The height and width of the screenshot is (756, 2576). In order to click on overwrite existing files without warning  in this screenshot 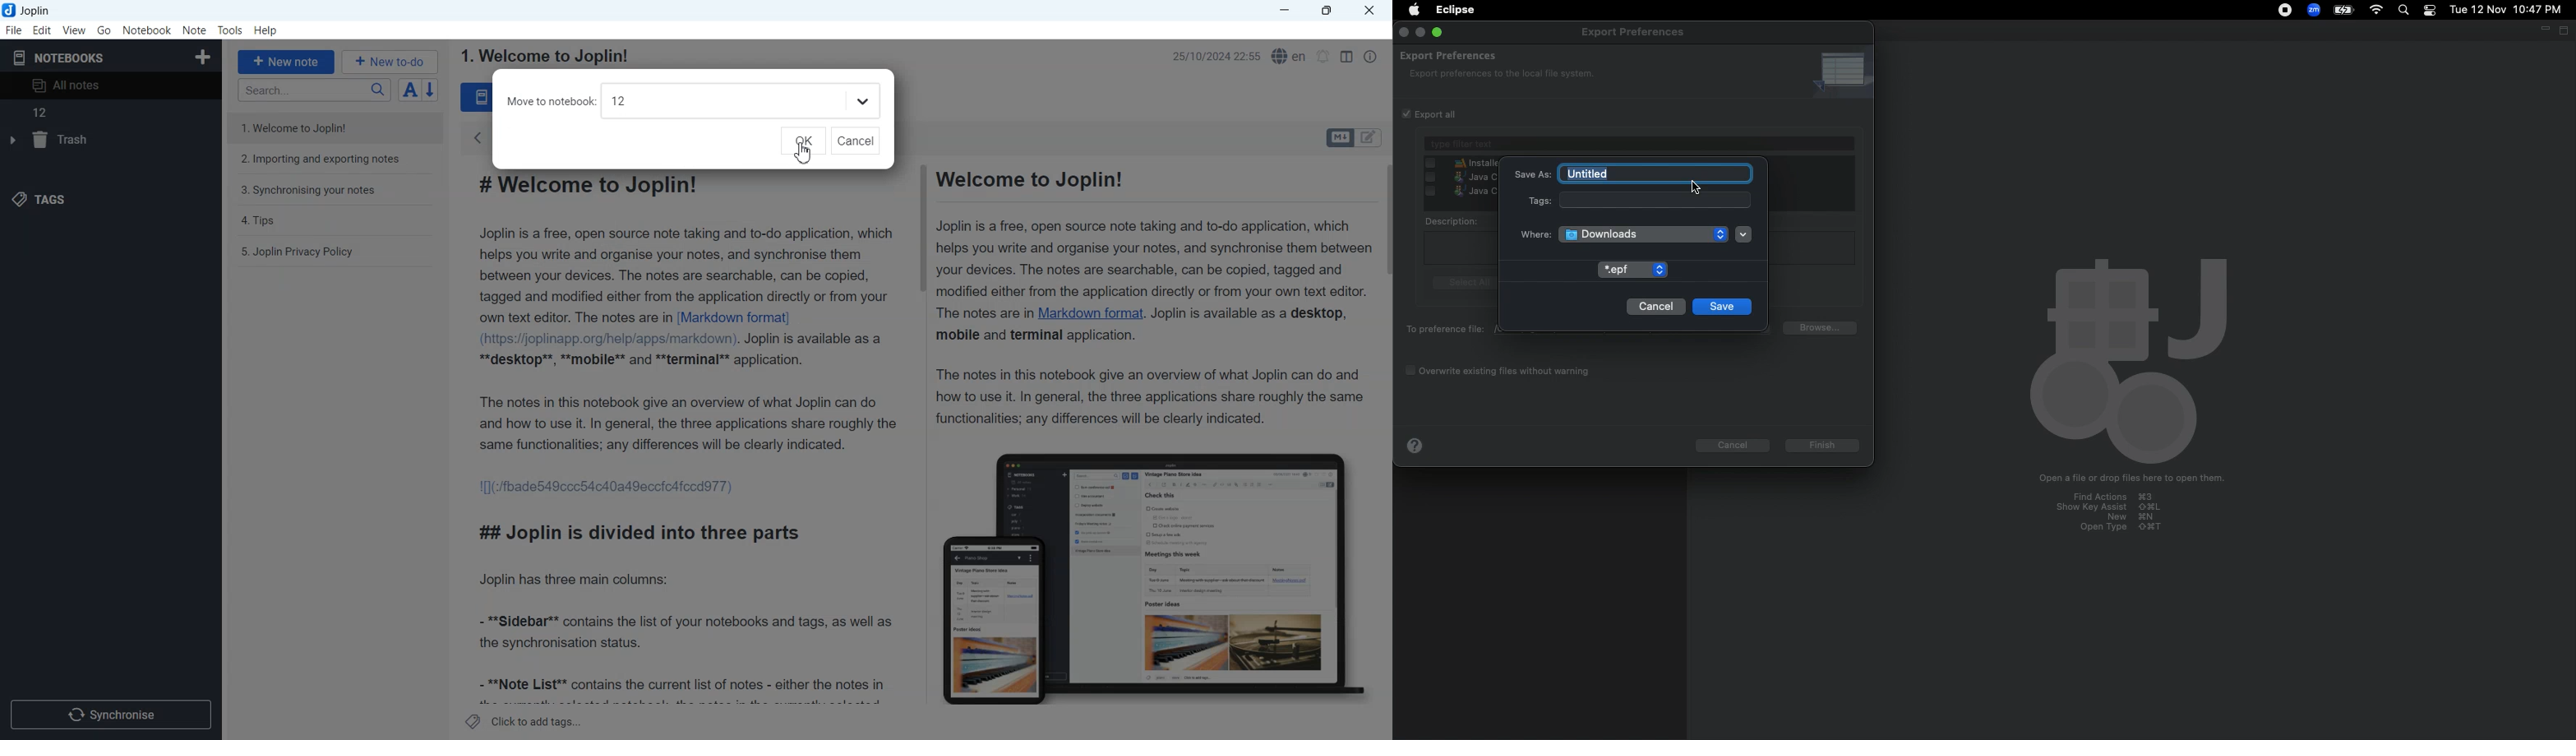, I will do `click(1508, 371)`.